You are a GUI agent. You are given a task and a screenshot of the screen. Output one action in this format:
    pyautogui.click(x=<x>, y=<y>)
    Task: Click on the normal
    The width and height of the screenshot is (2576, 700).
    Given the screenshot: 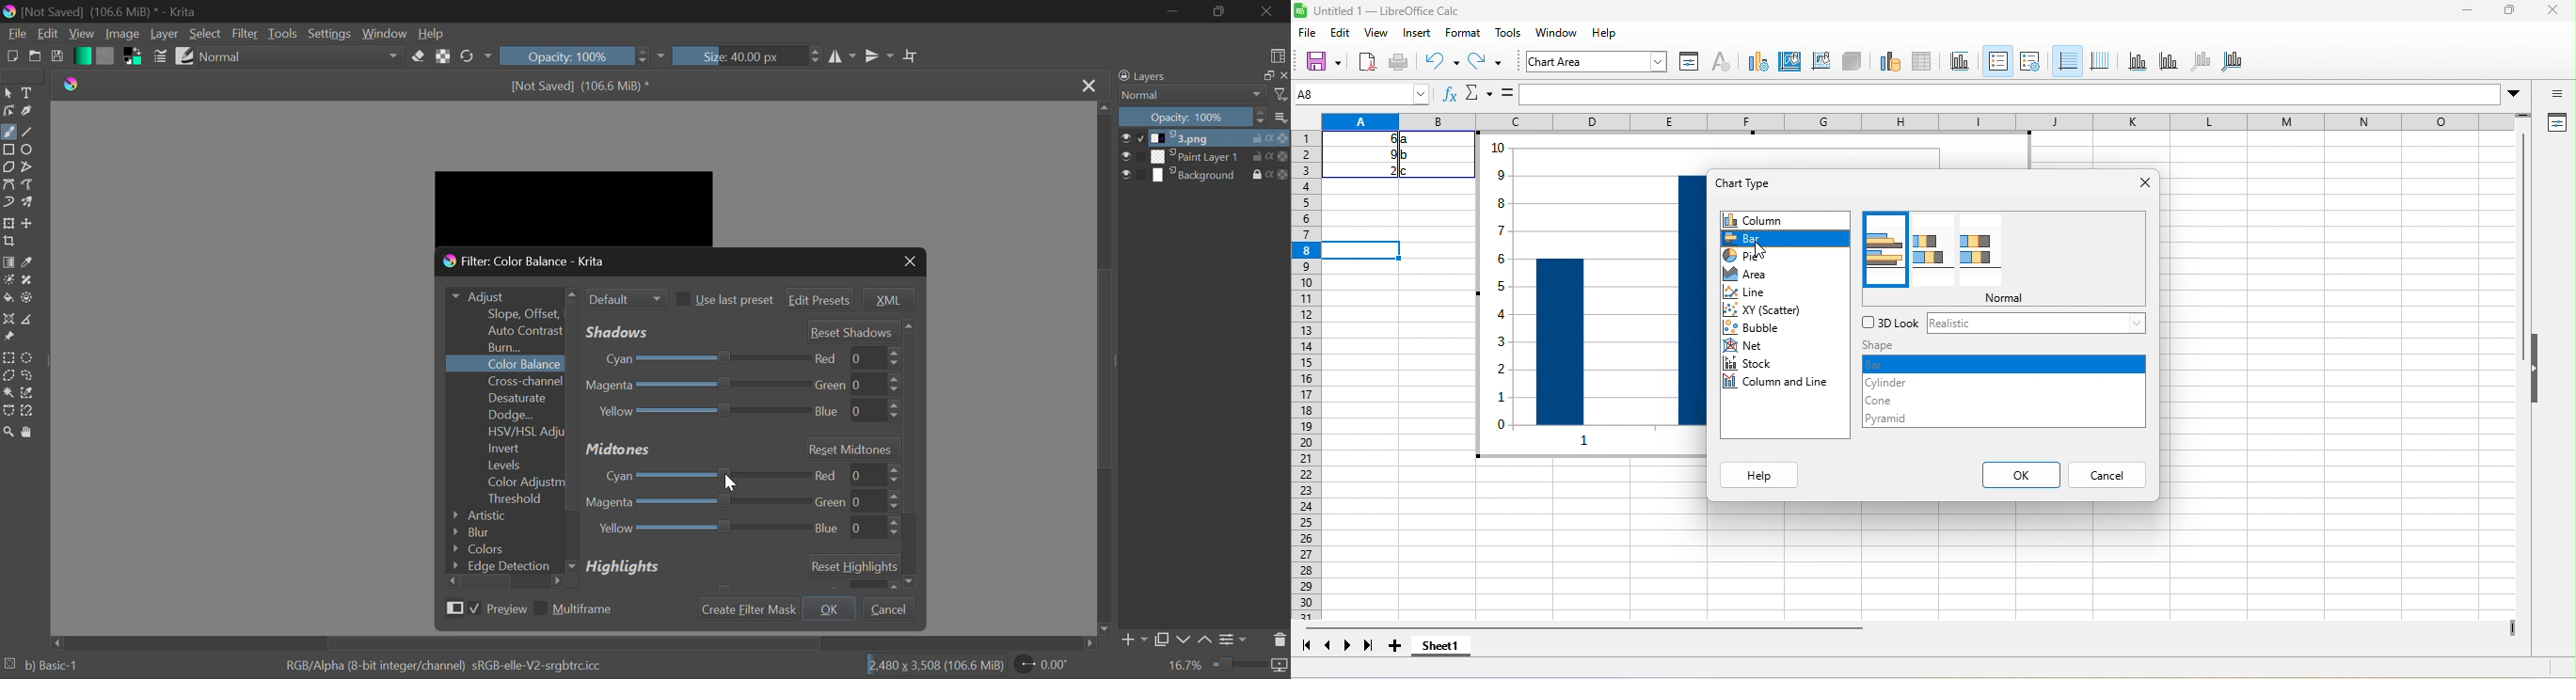 What is the action you would take?
    pyautogui.click(x=1886, y=251)
    